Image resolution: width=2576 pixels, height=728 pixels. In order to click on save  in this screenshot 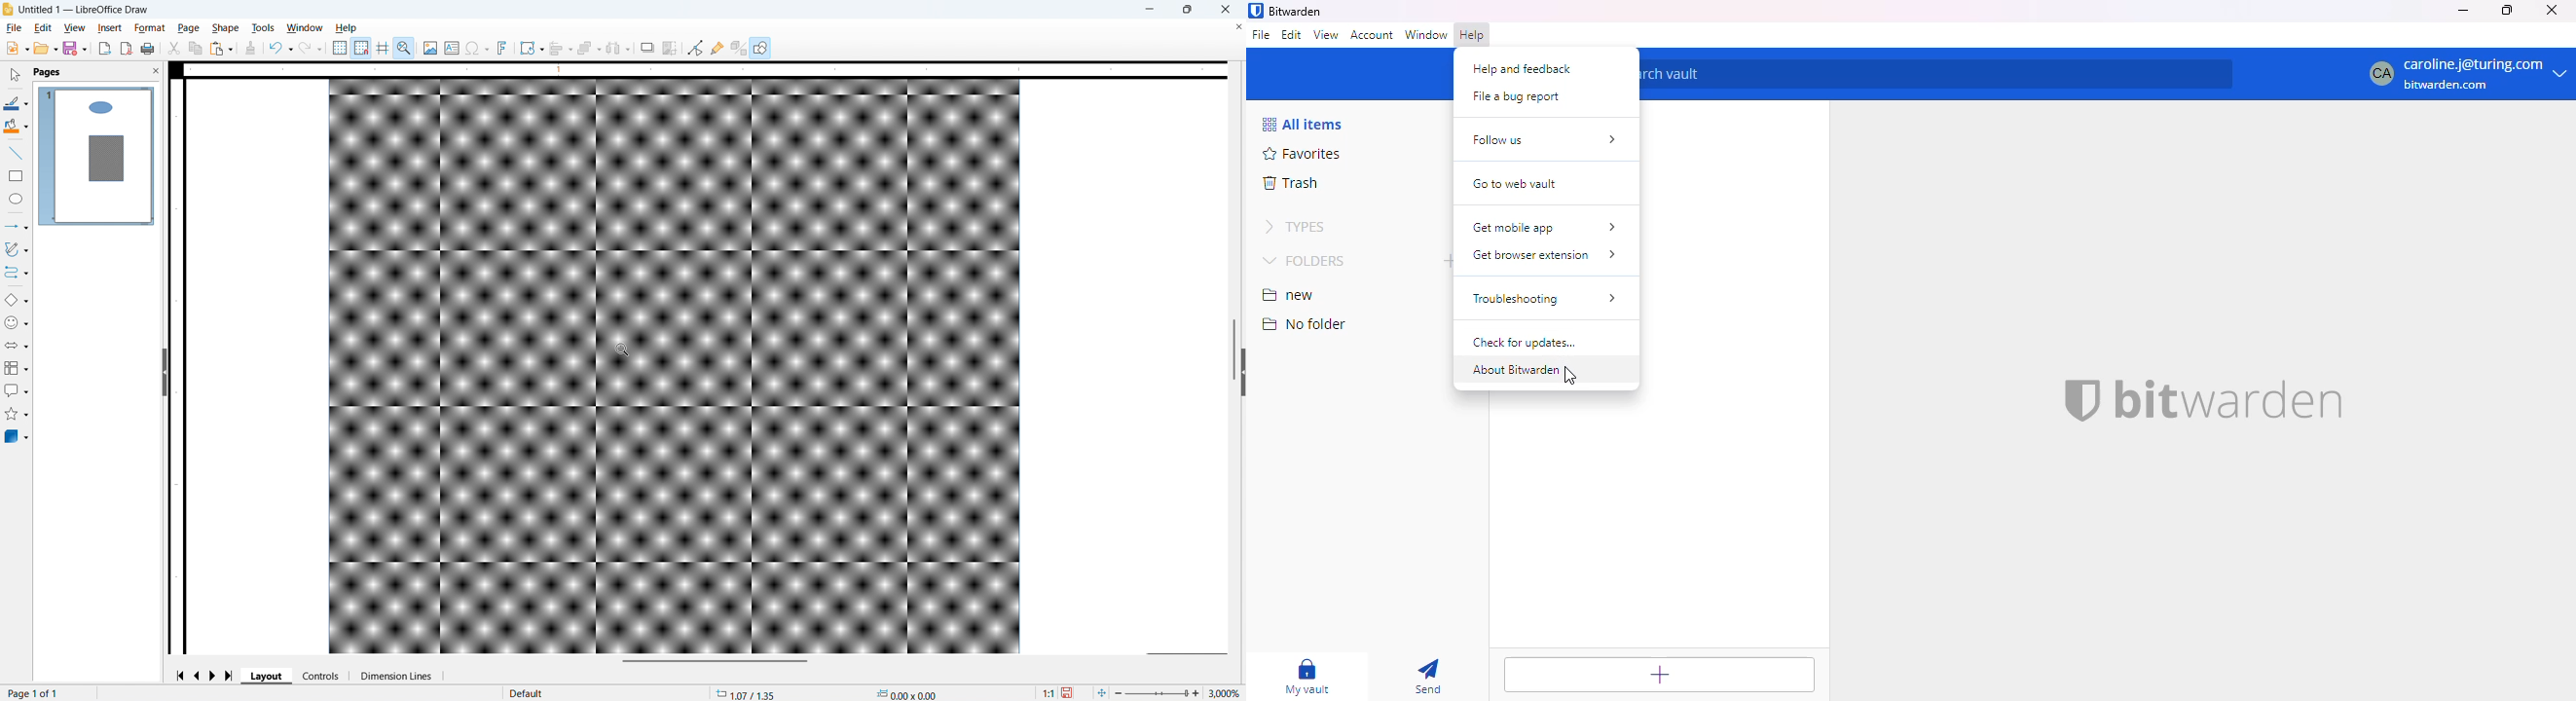, I will do `click(1068, 693)`.